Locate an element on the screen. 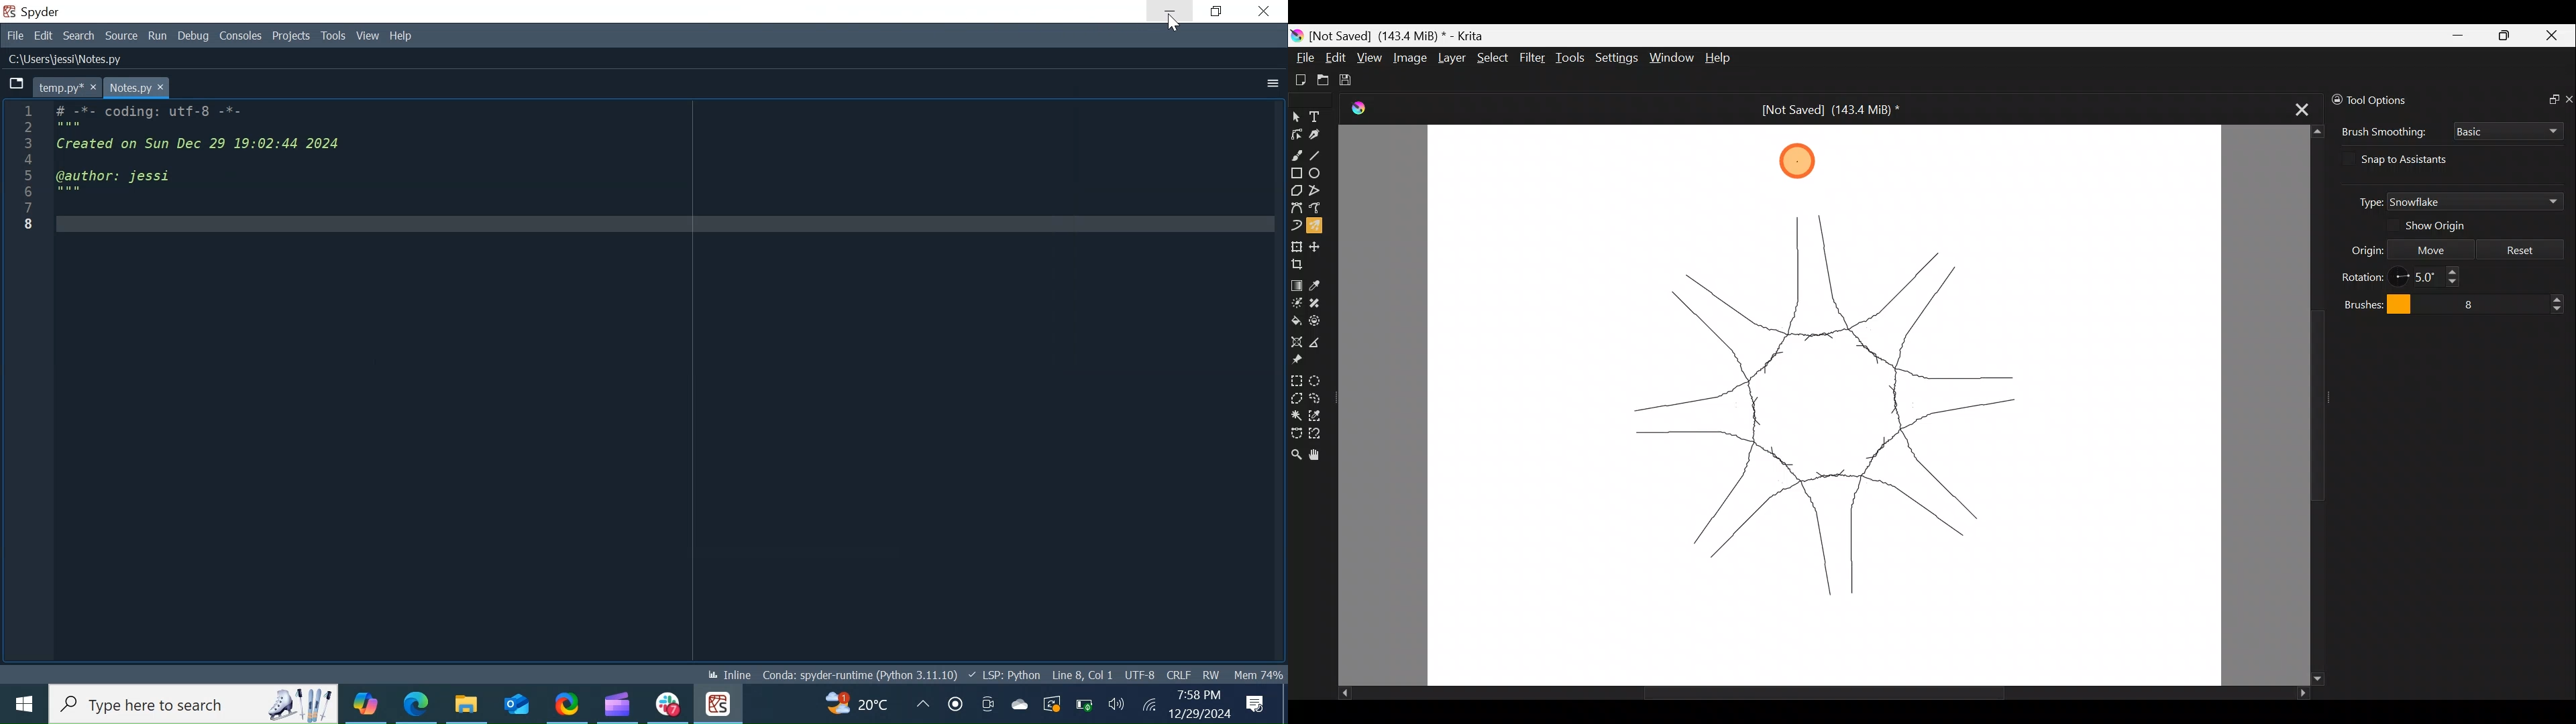 The width and height of the screenshot is (2576, 728). Source is located at coordinates (122, 37).